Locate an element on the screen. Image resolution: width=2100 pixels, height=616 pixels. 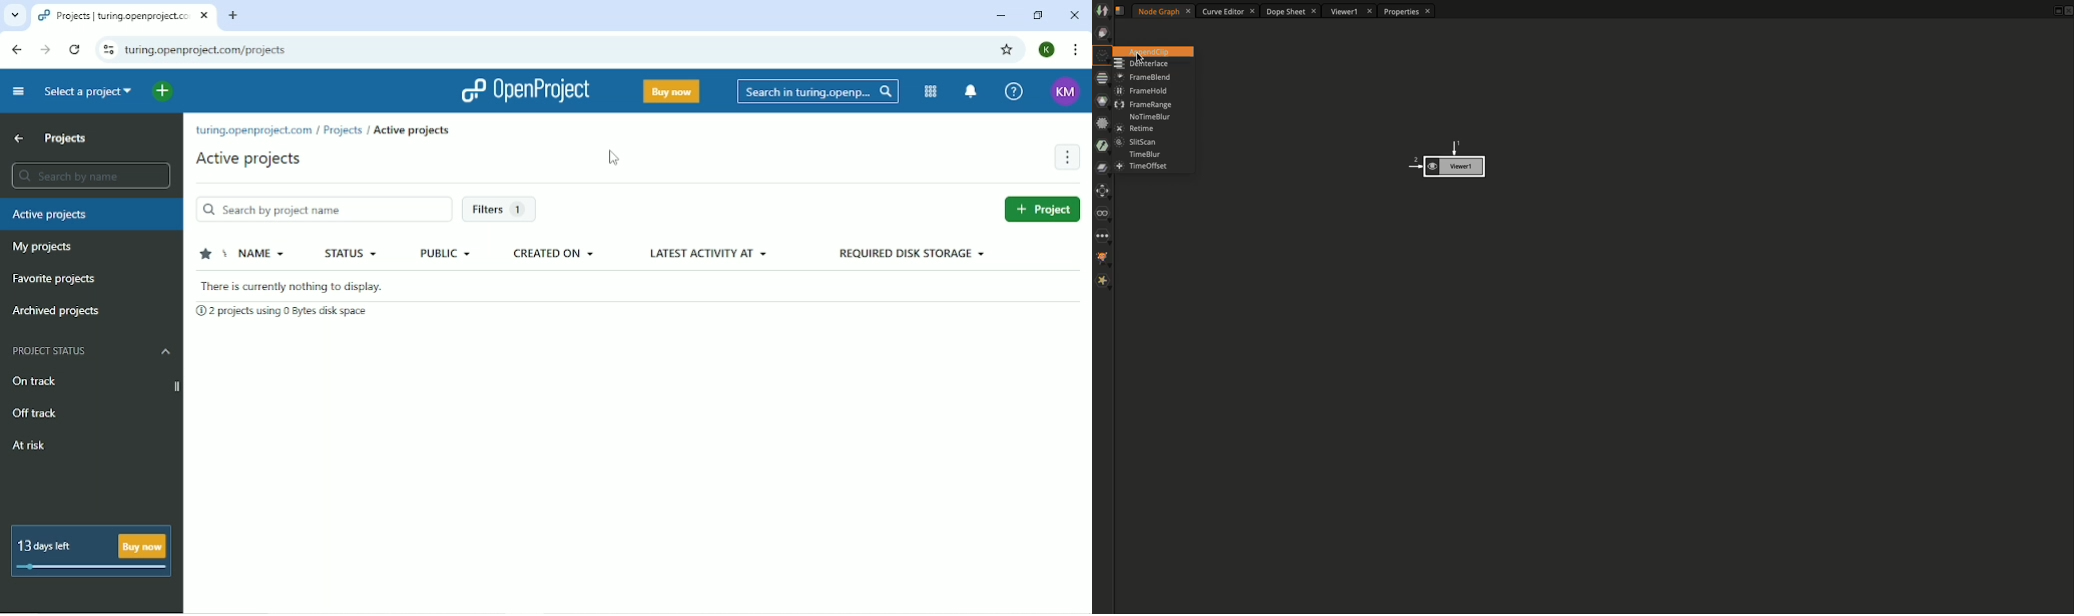
New tab is located at coordinates (233, 15).